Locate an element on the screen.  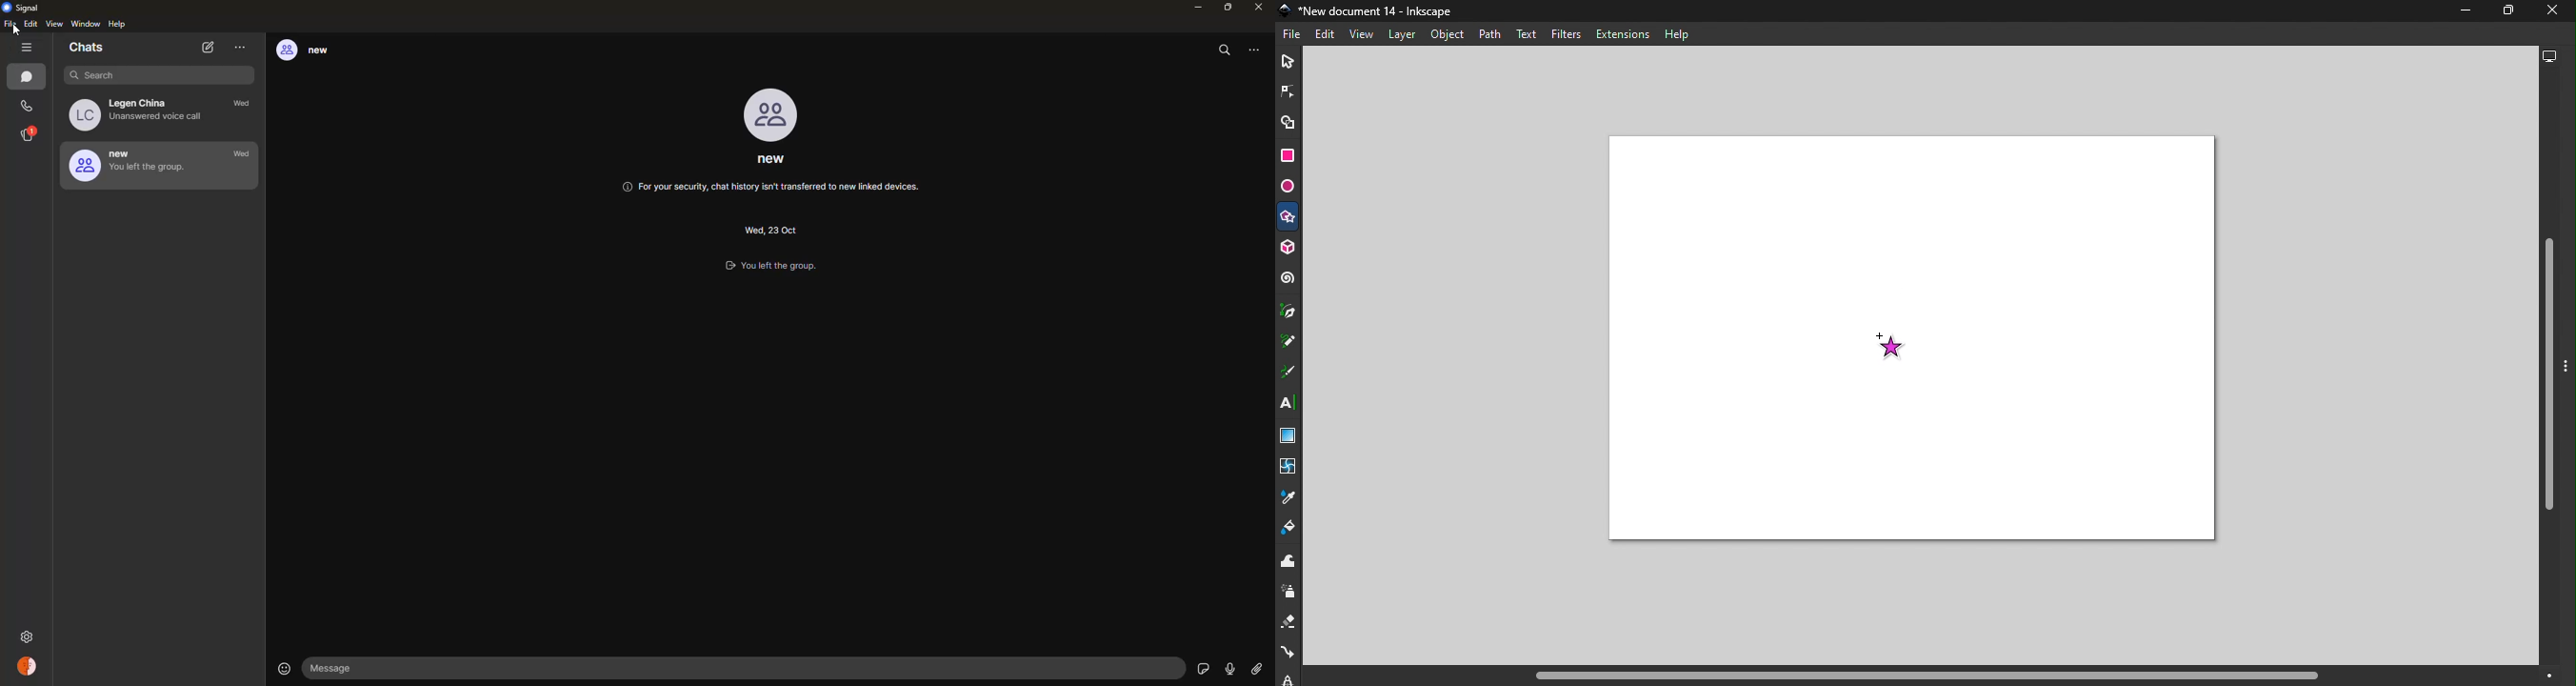
Maximize is located at coordinates (2503, 11).